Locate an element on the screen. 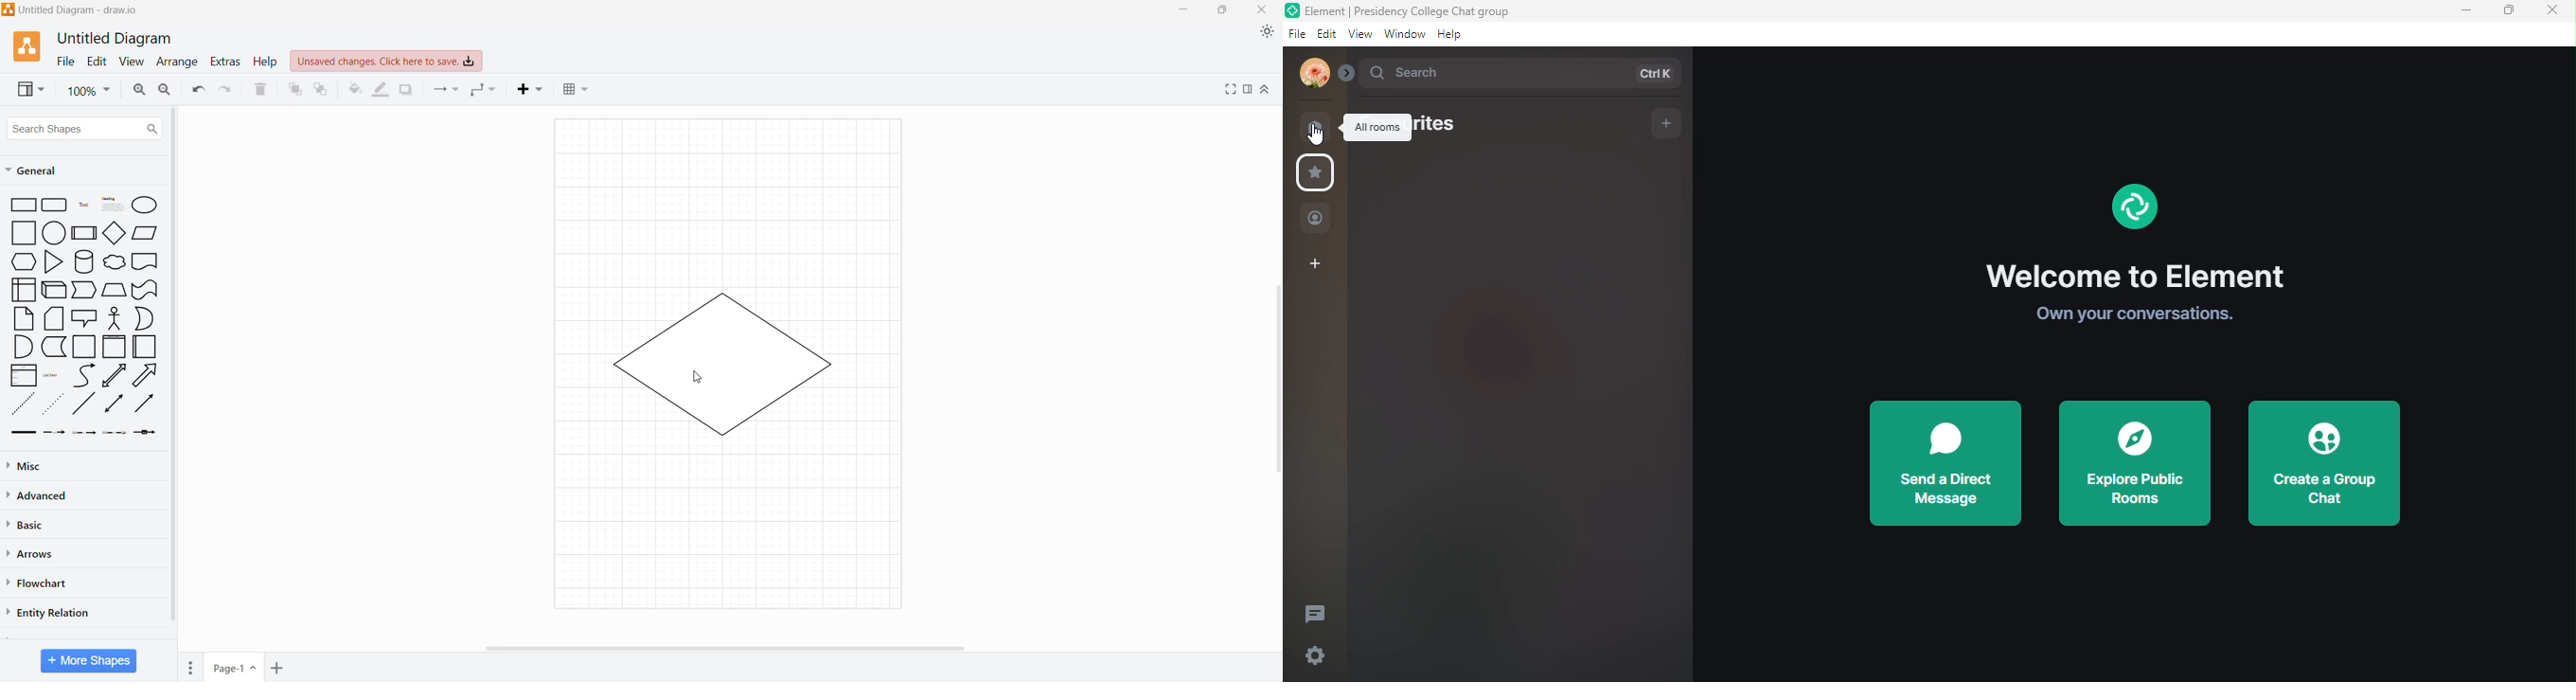 The height and width of the screenshot is (700, 2576). Connection is located at coordinates (446, 89).